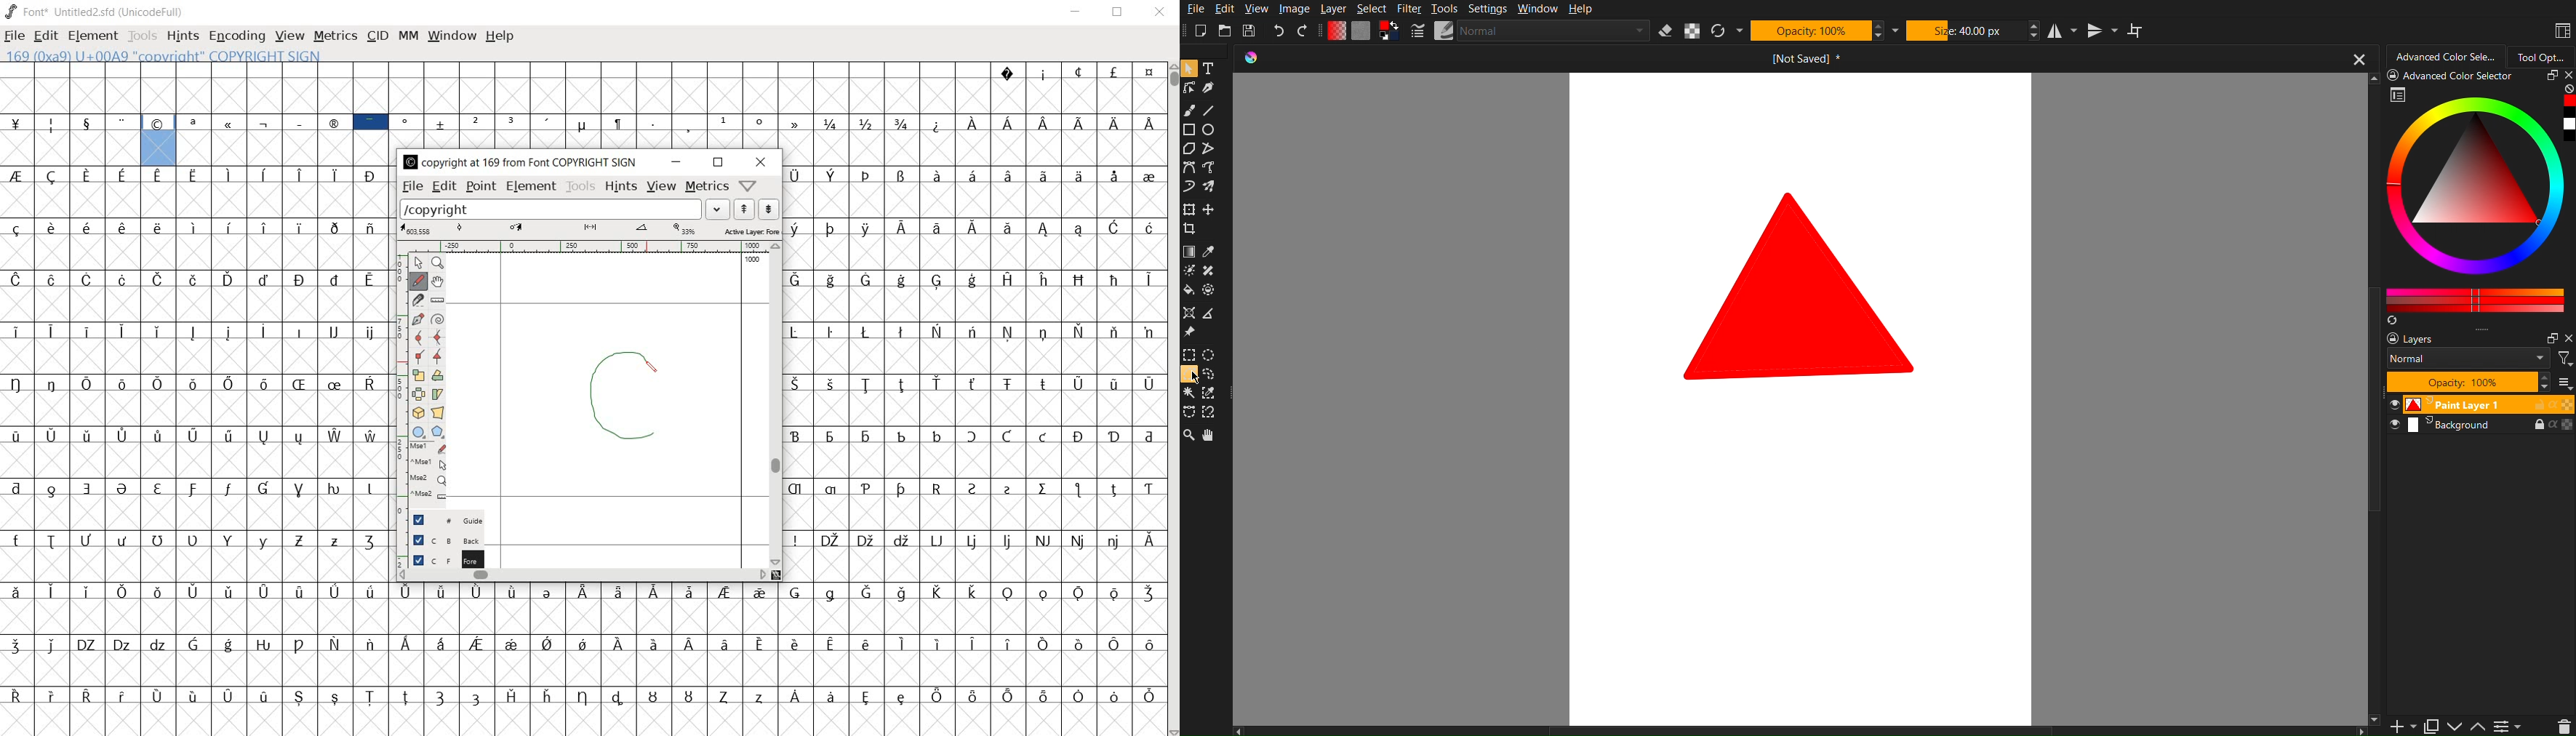 This screenshot has height=756, width=2576. Describe the element at coordinates (589, 230) in the screenshot. I see `active layer:FOREGROUND` at that location.